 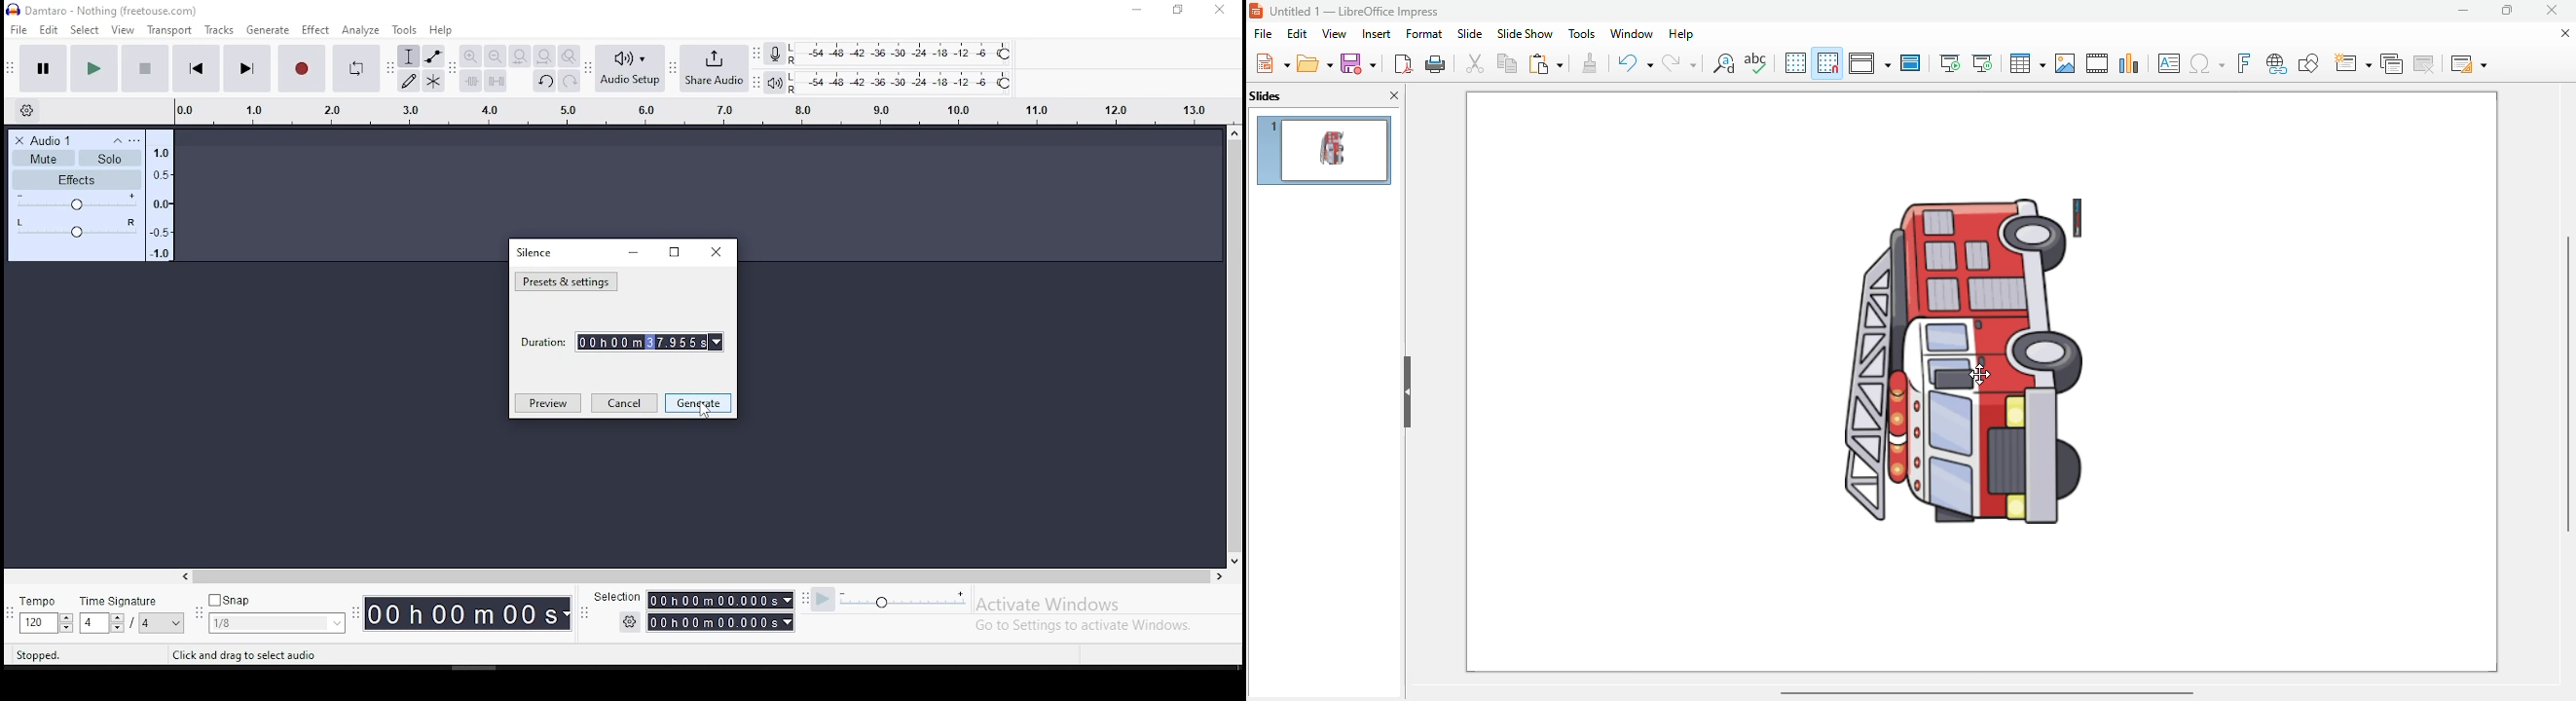 What do you see at coordinates (77, 203) in the screenshot?
I see `+ and -` at bounding box center [77, 203].